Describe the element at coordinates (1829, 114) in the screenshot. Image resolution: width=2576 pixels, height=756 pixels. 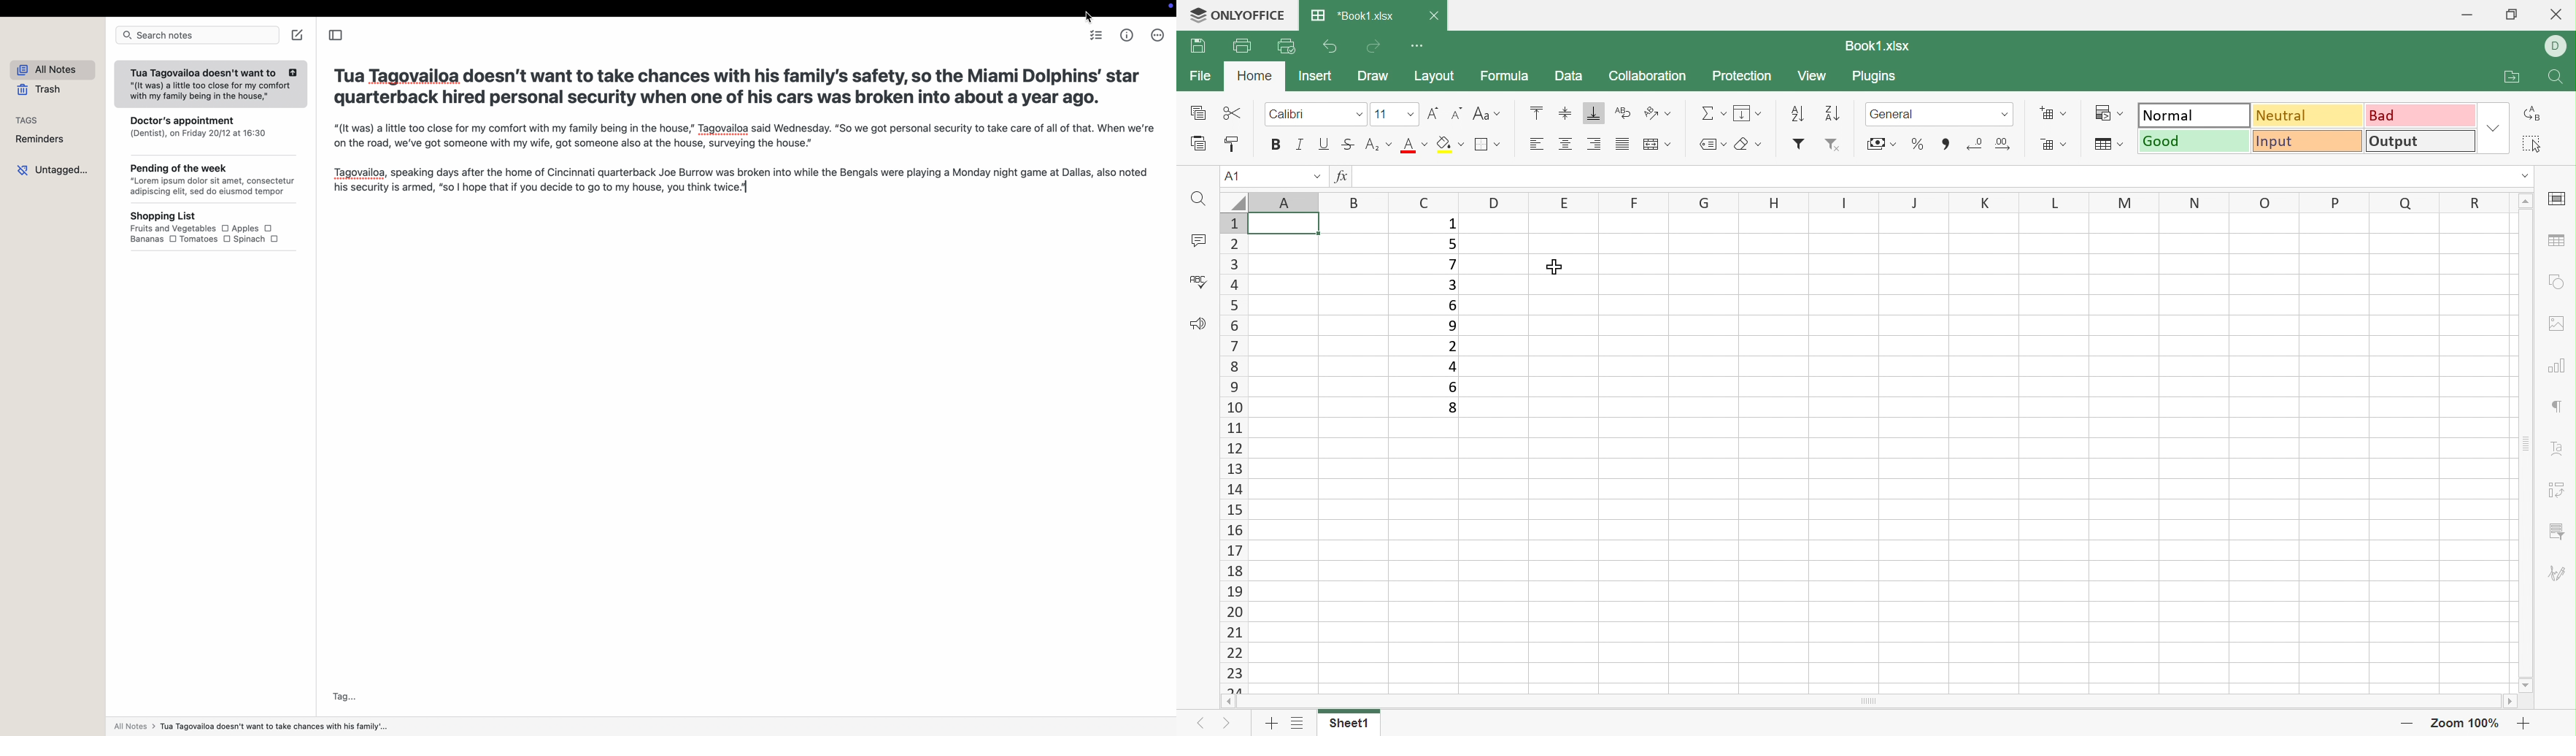
I see `Descending order` at that location.